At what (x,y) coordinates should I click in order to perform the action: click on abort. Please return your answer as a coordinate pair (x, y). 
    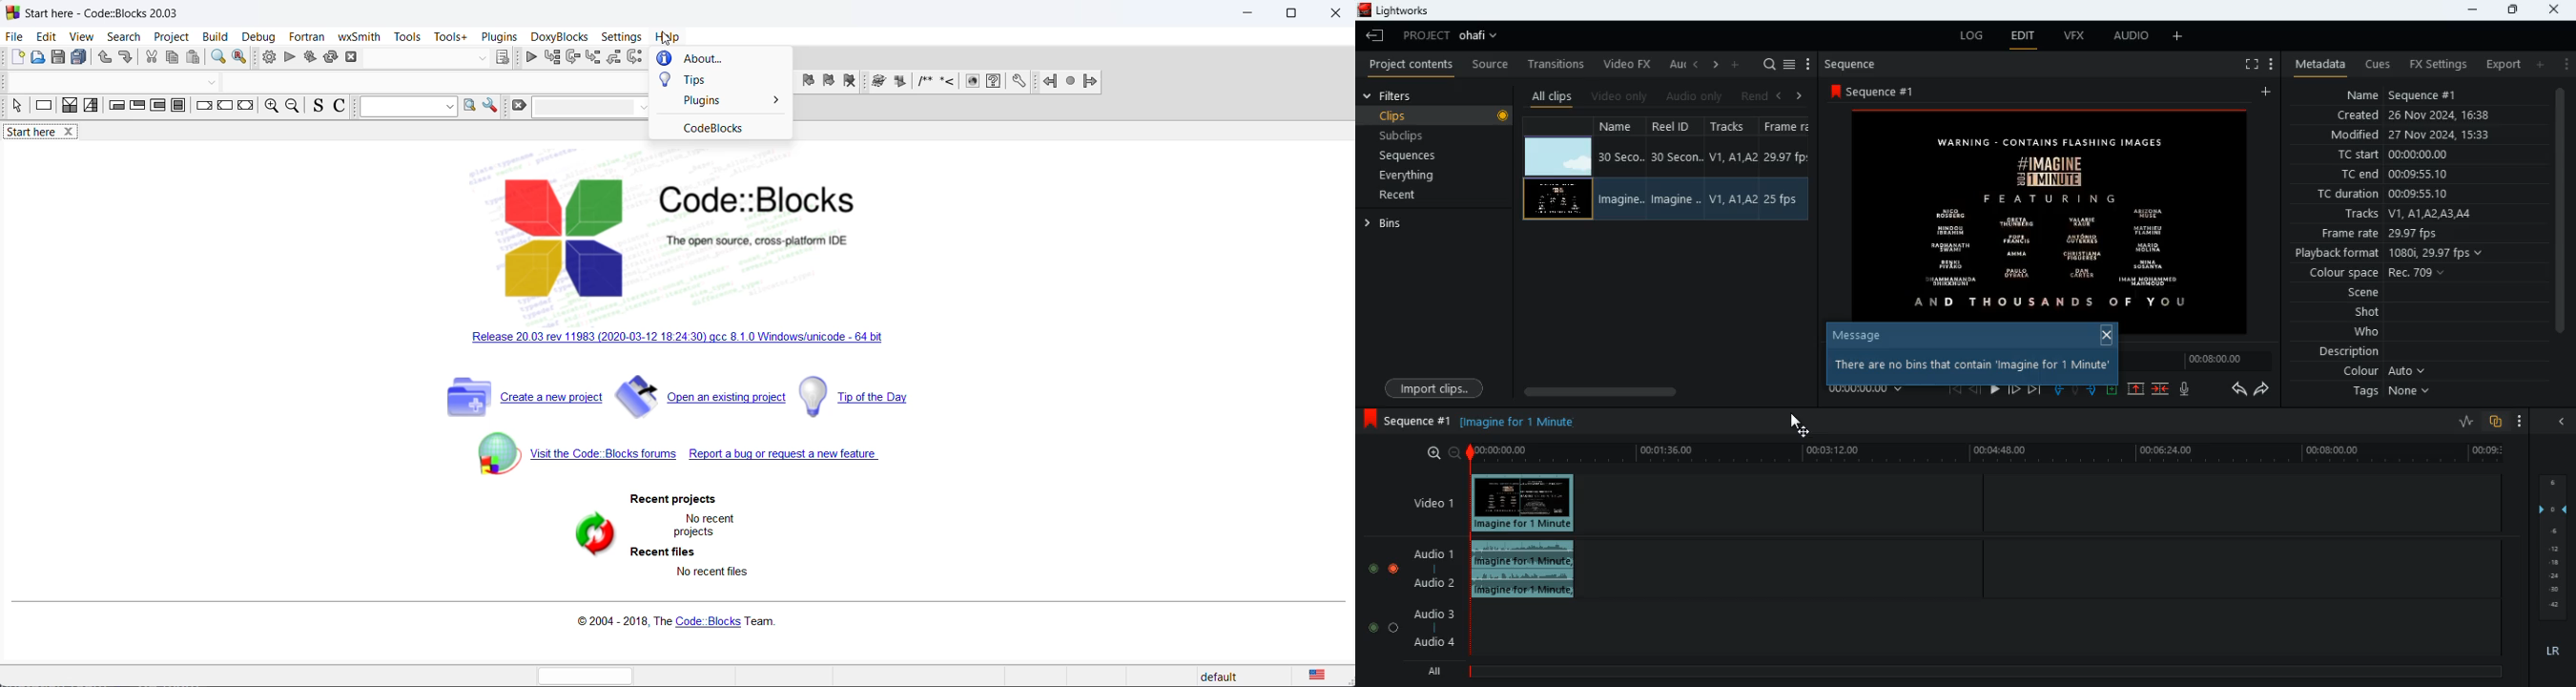
    Looking at the image, I should click on (352, 58).